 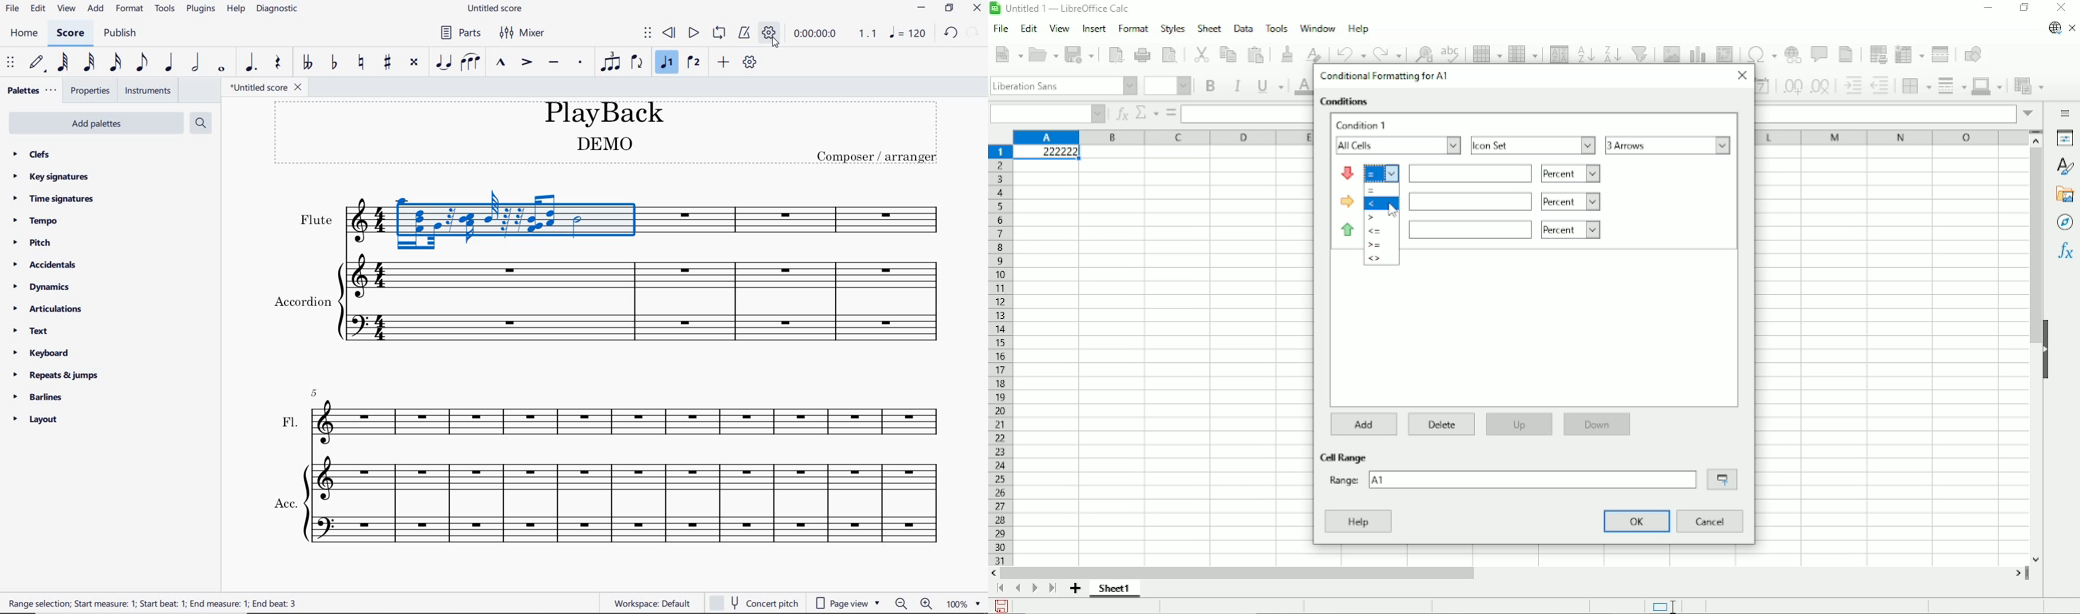 What do you see at coordinates (252, 62) in the screenshot?
I see `augmentation dot` at bounding box center [252, 62].